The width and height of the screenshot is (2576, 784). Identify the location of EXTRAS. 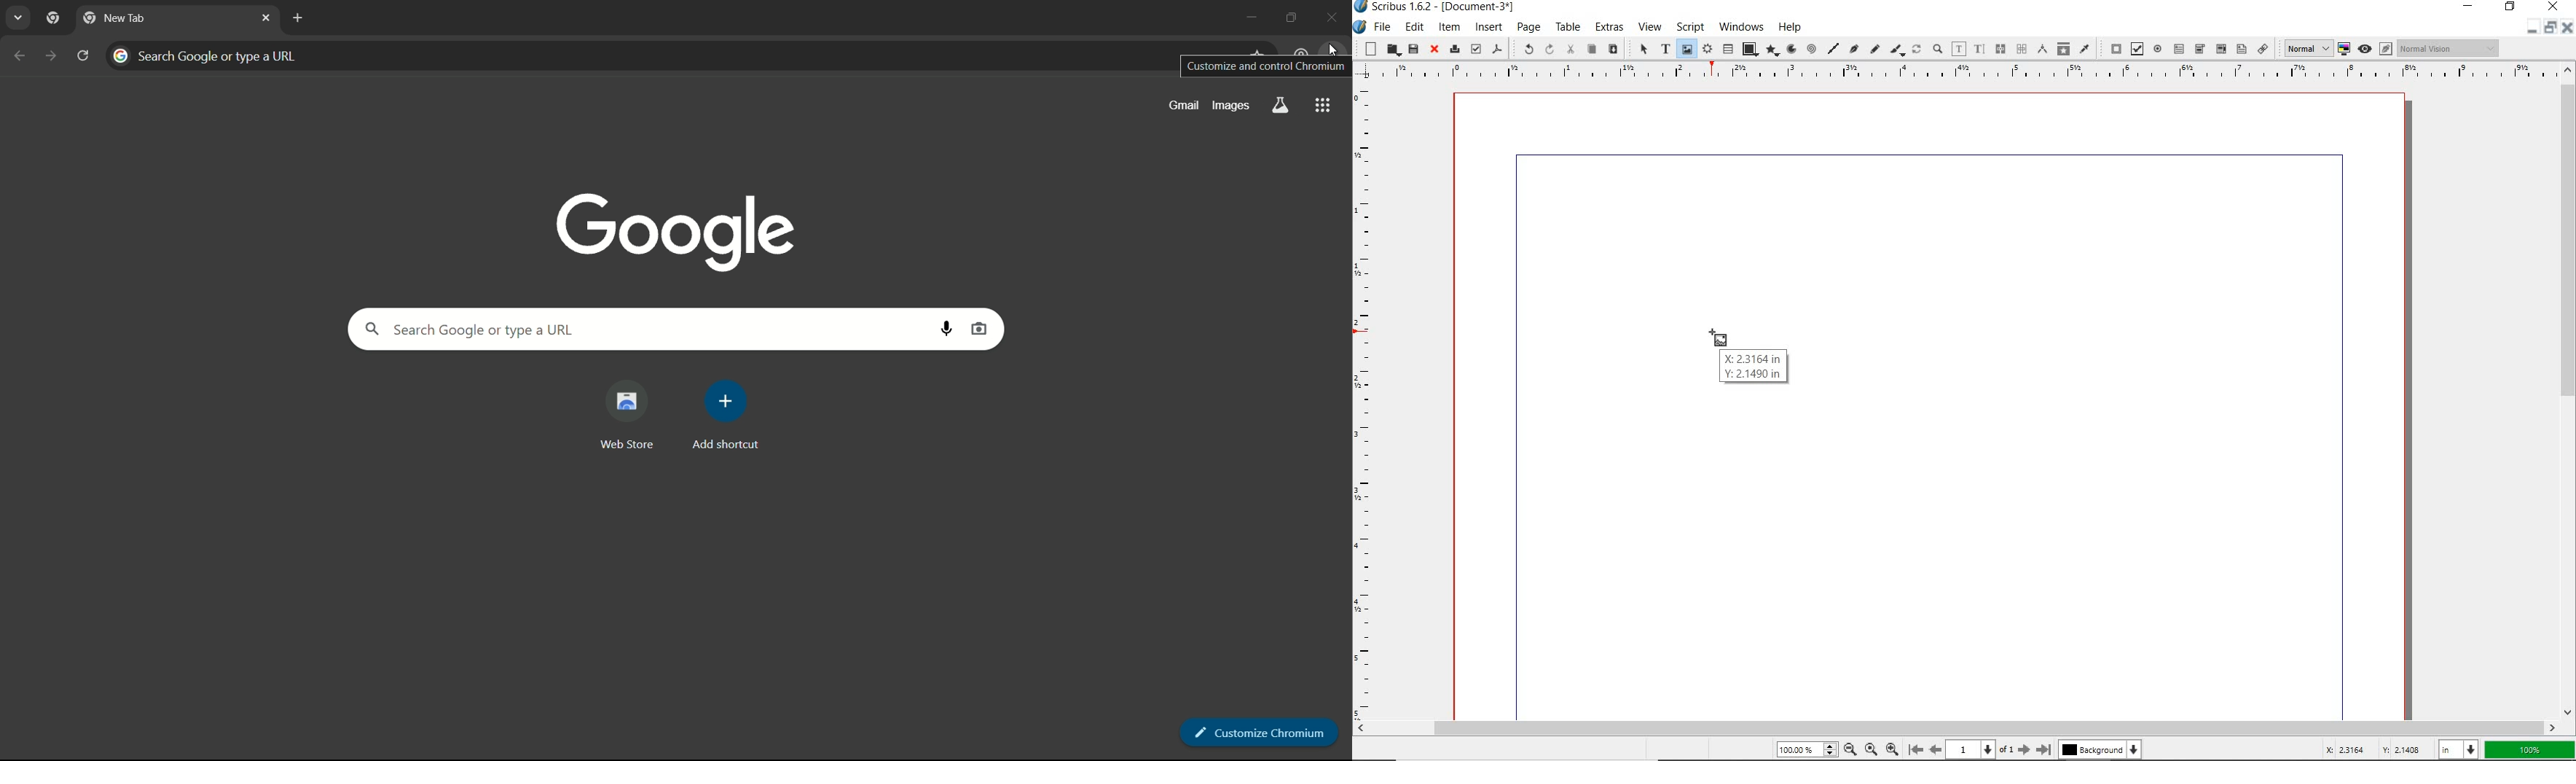
(1609, 27).